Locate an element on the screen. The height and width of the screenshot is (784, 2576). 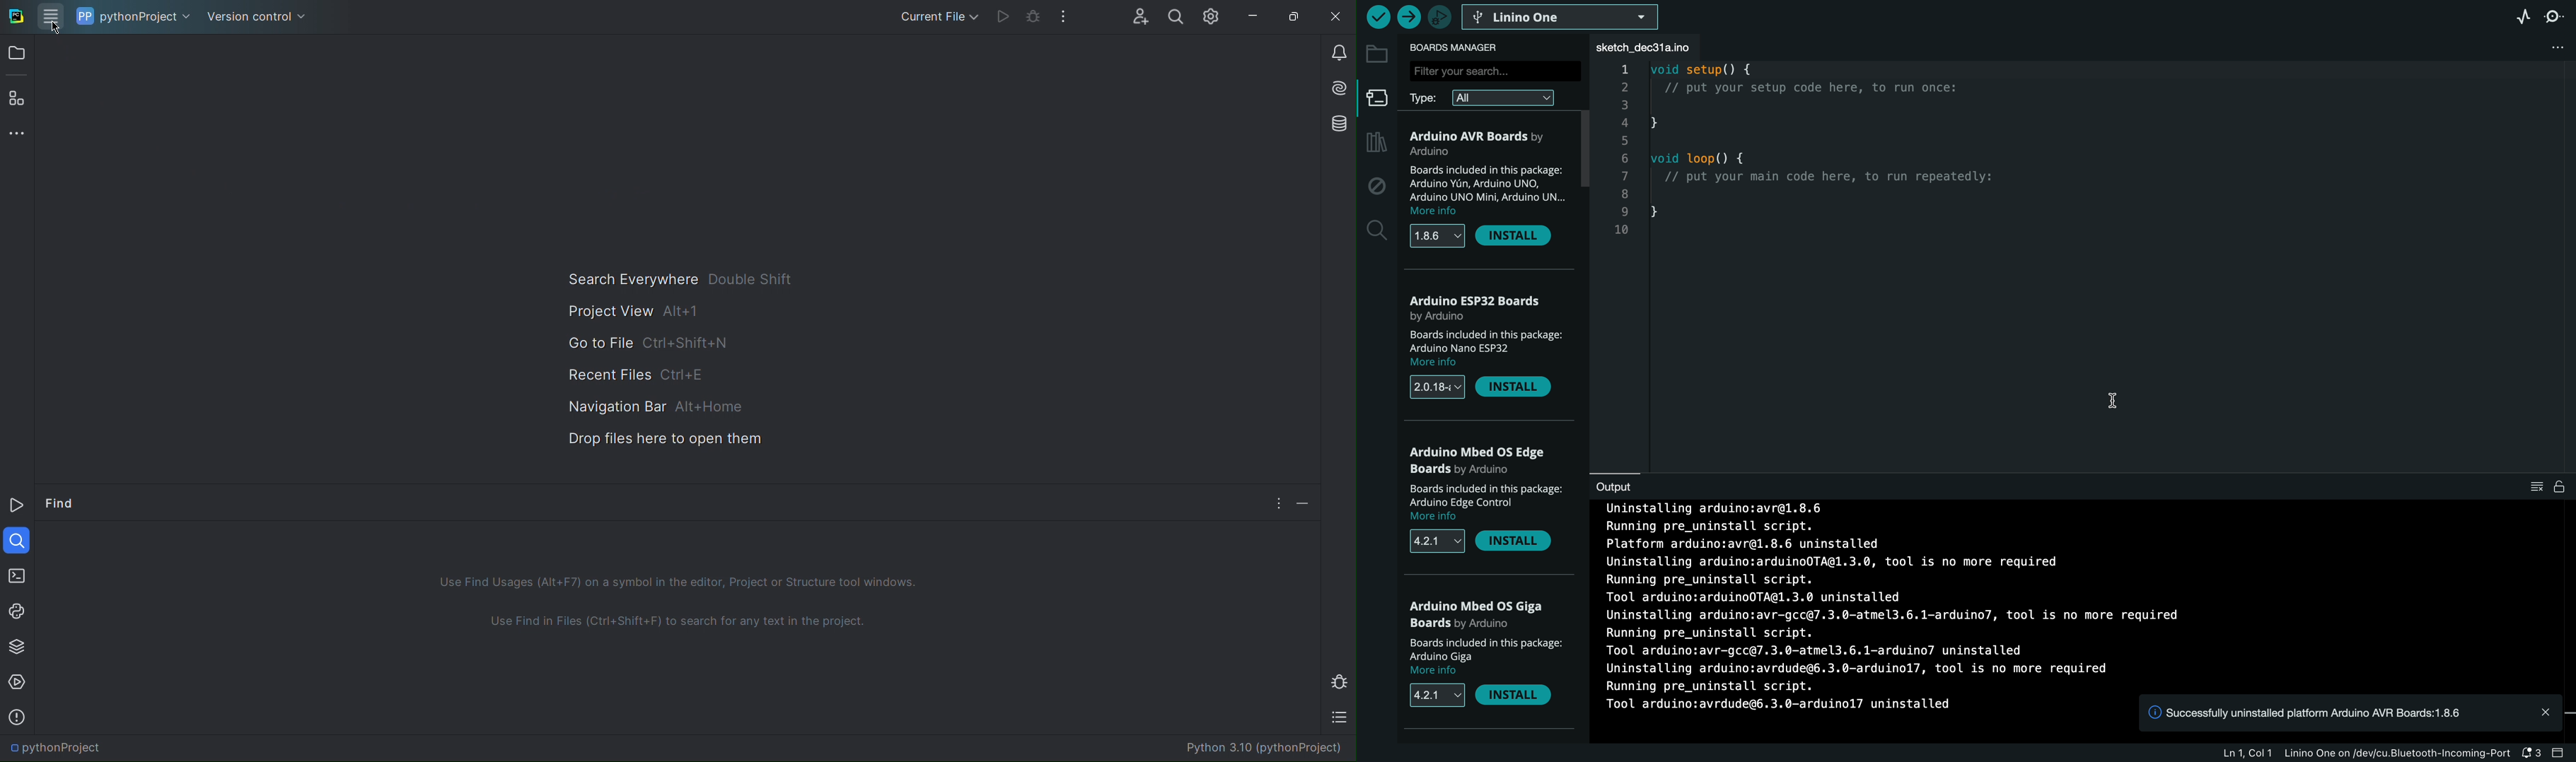
Run is located at coordinates (1004, 15).